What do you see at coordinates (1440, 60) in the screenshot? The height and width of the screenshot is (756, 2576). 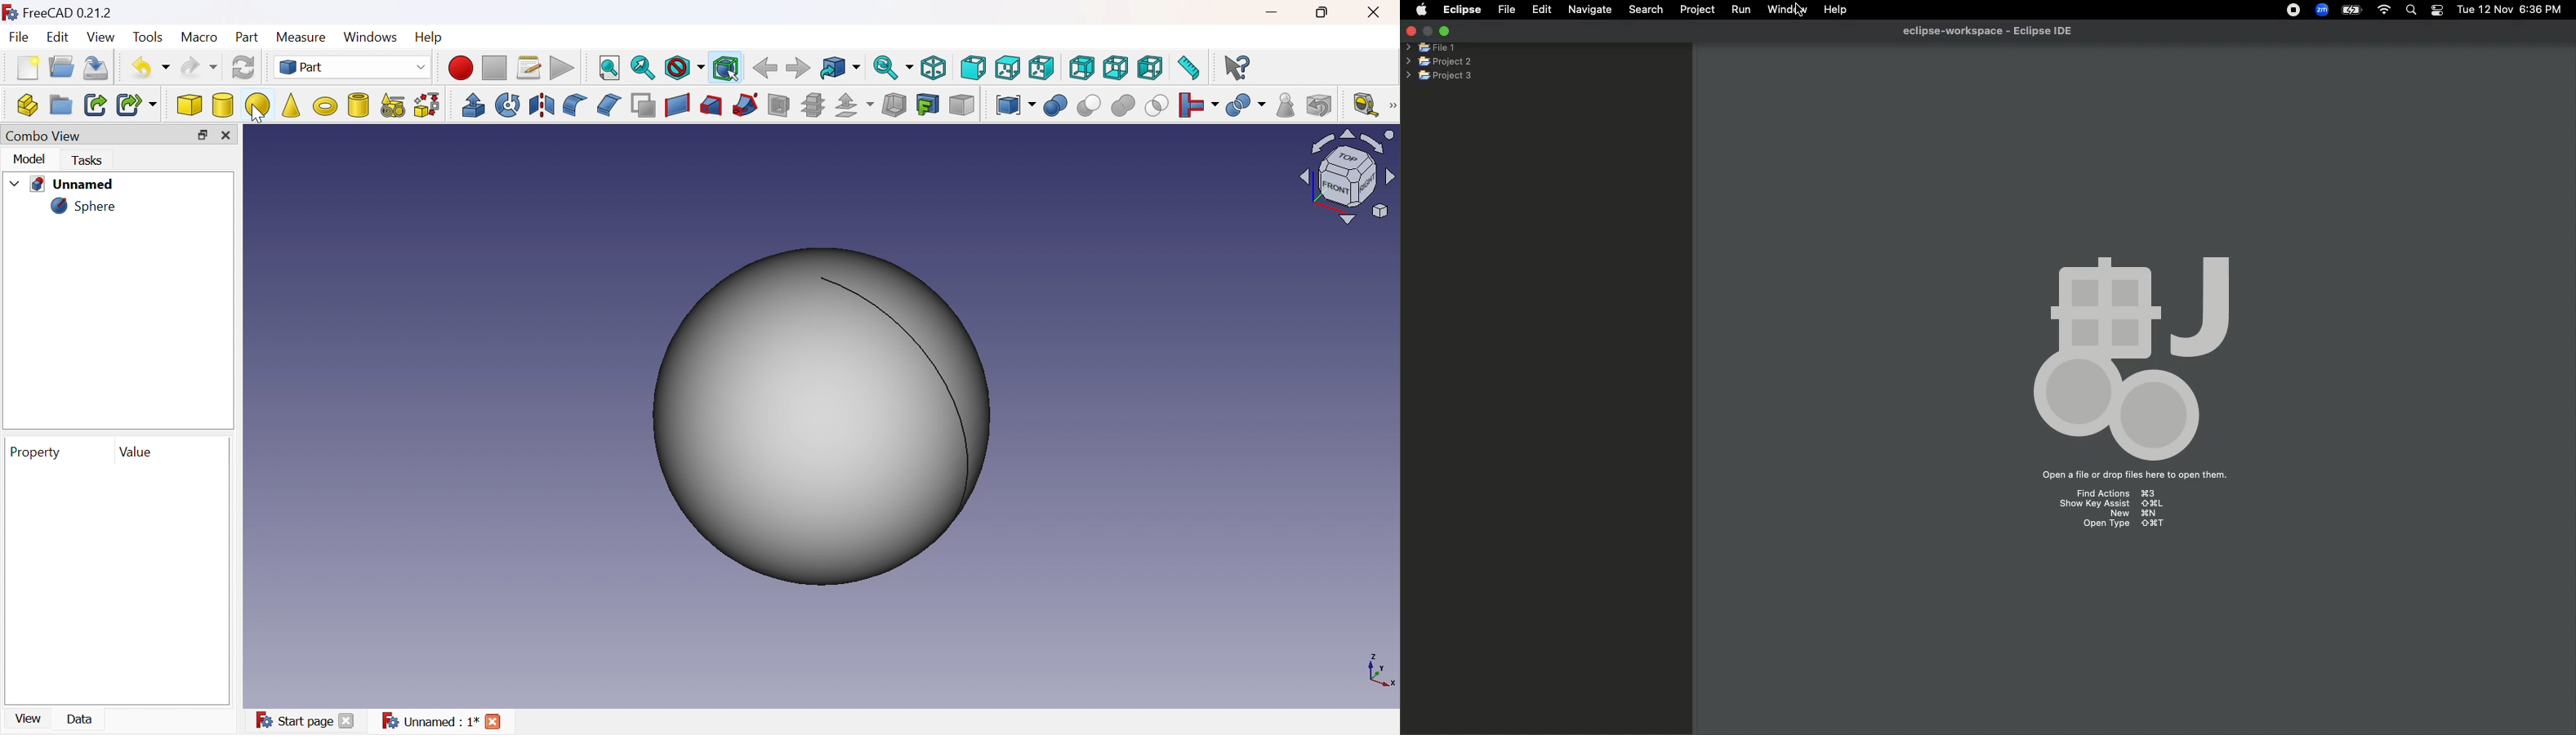 I see `Projects` at bounding box center [1440, 60].